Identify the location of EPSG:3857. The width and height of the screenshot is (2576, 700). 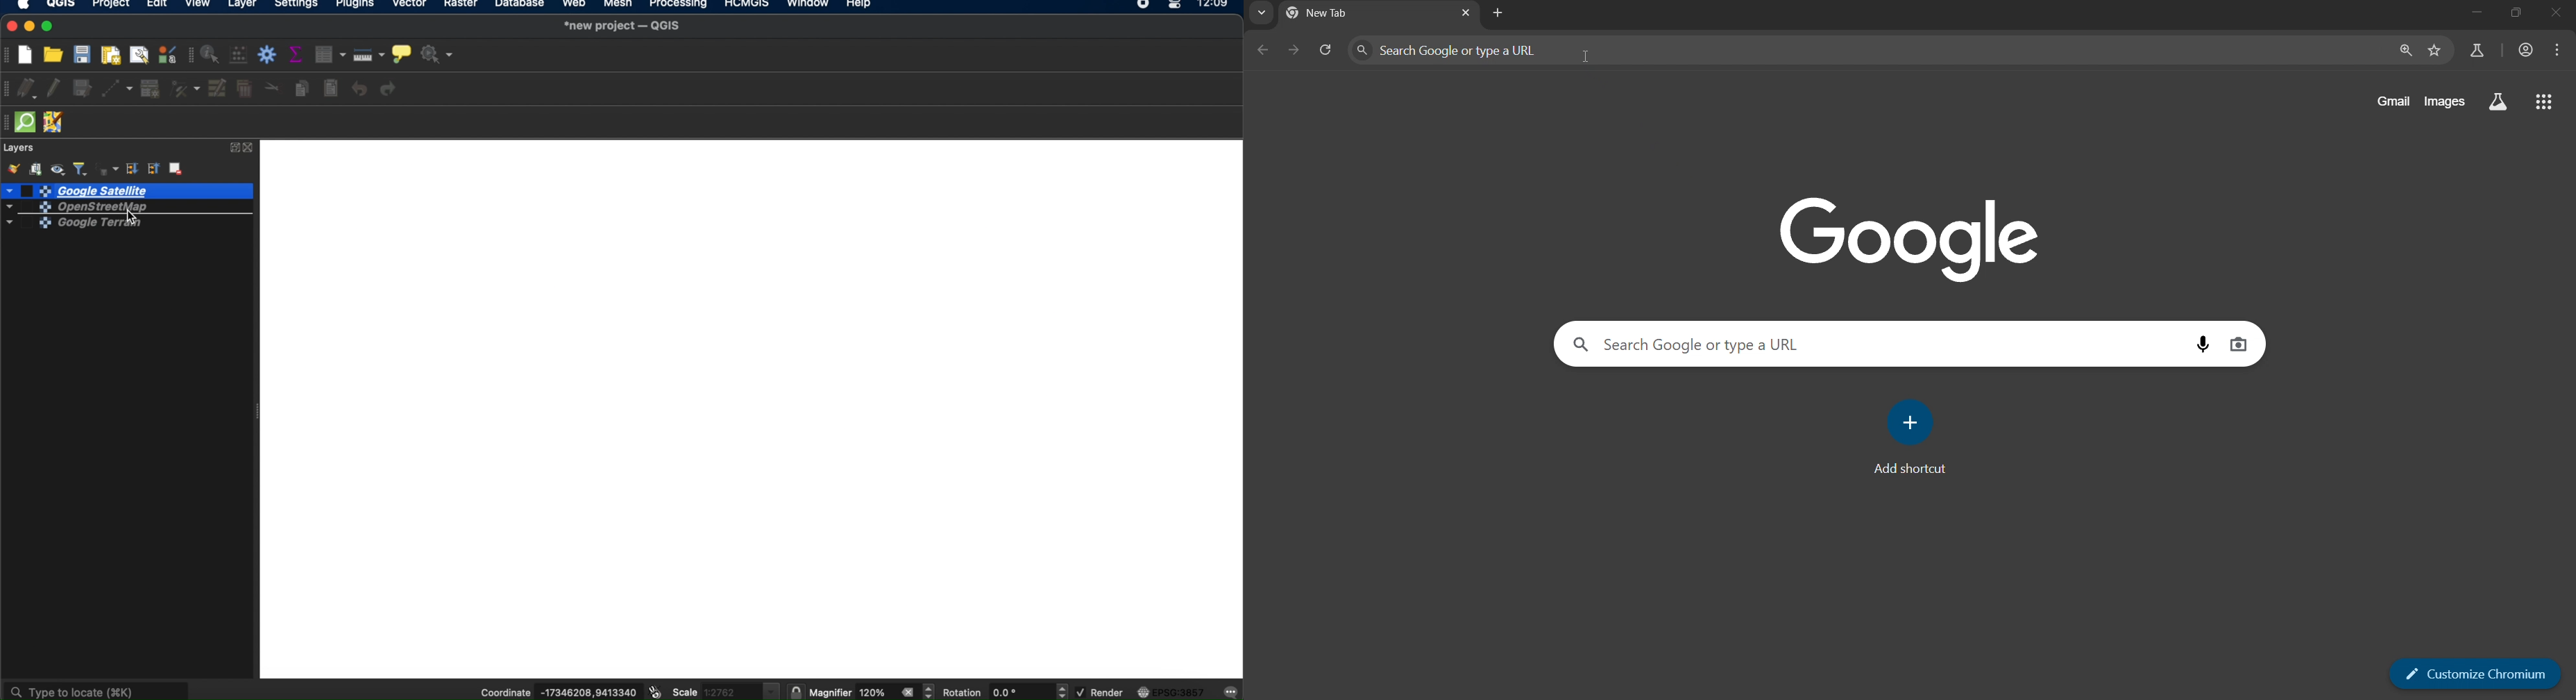
(1174, 692).